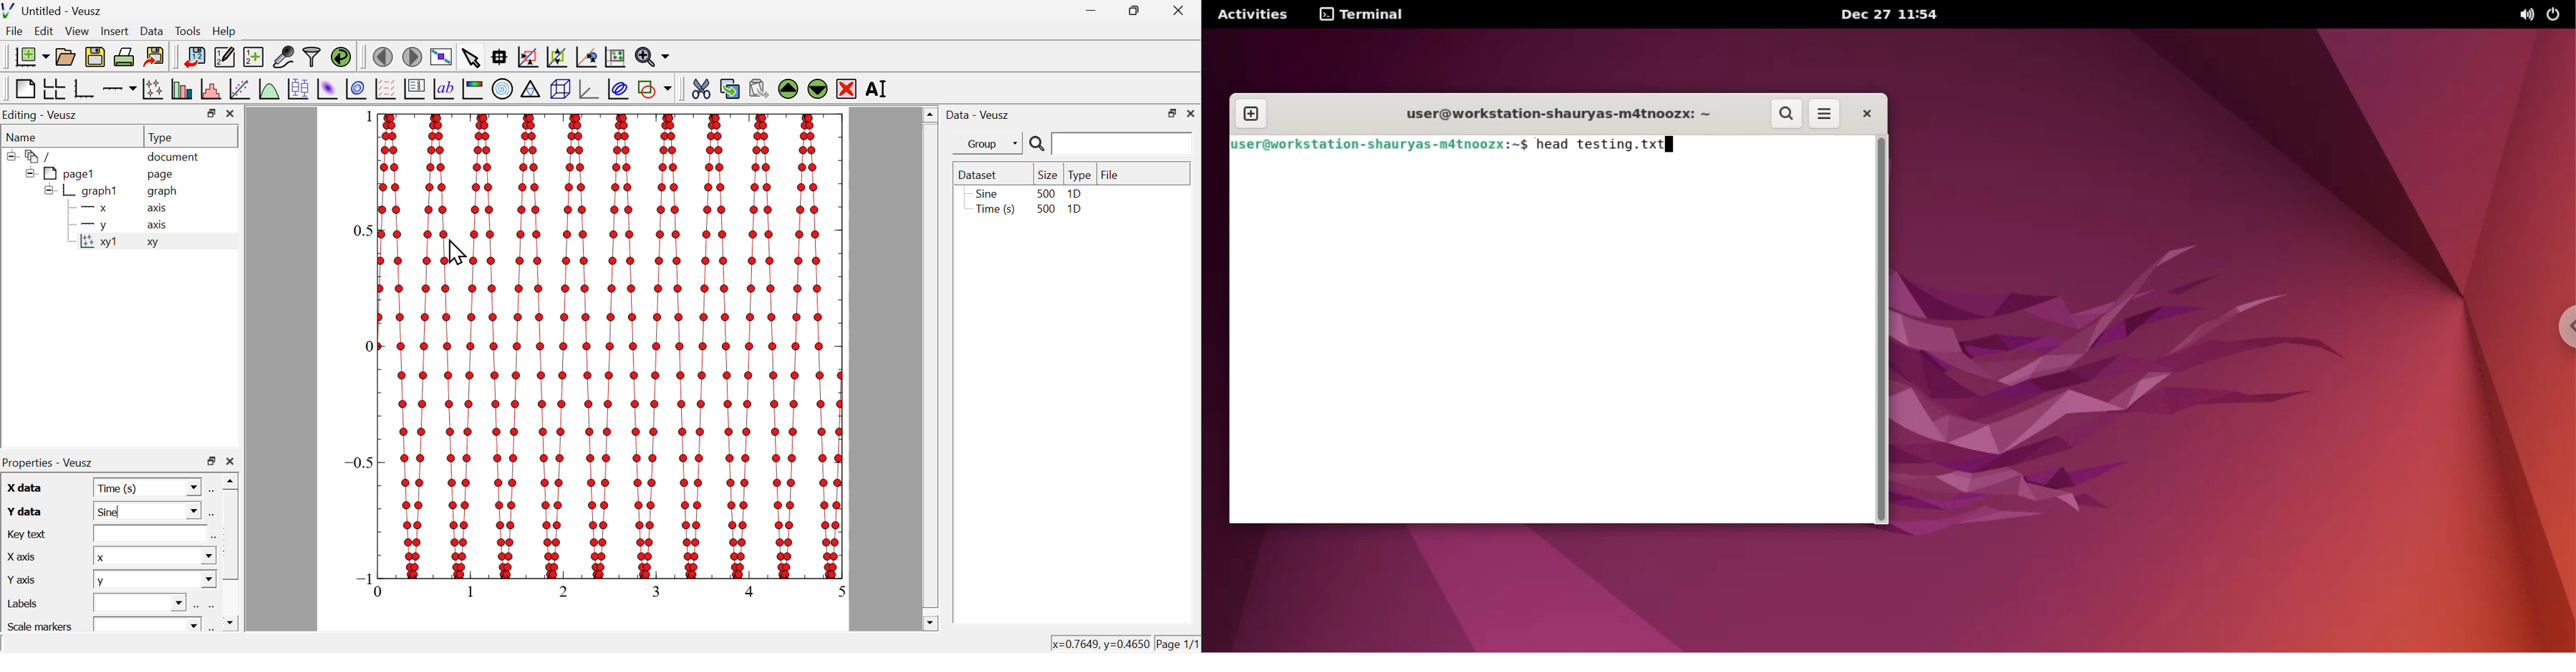  I want to click on 3d graph, so click(589, 89).